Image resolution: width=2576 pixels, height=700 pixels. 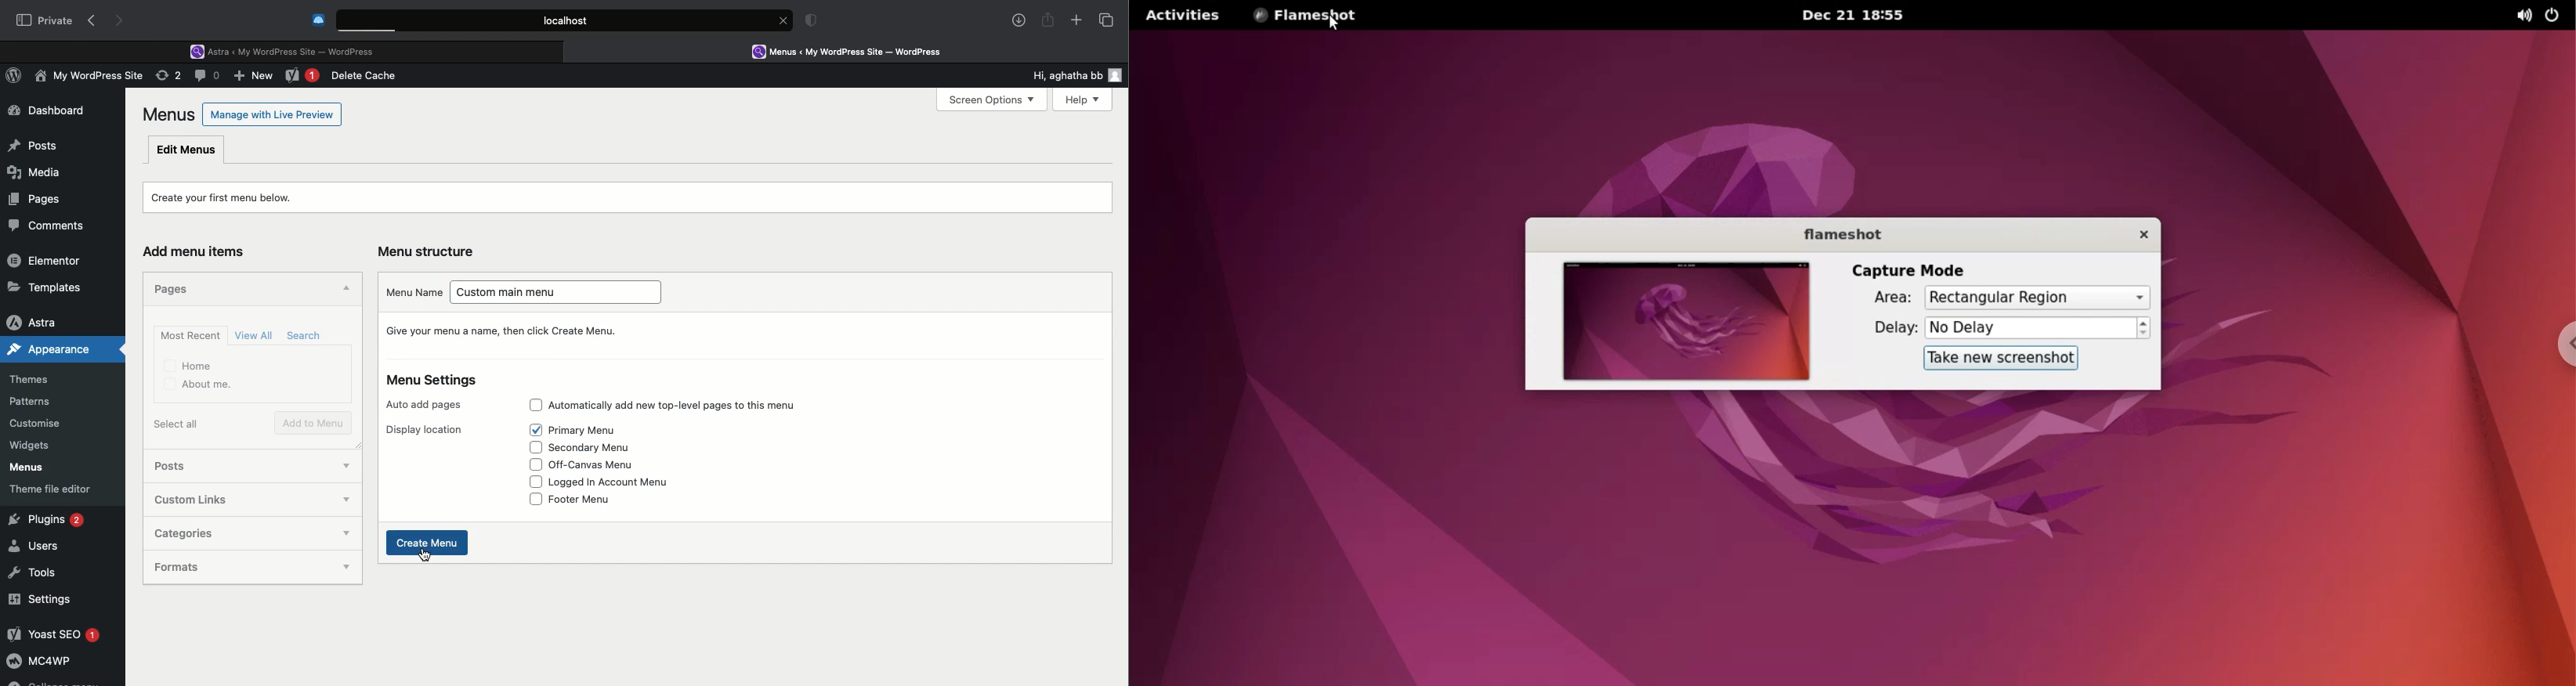 I want to click on Comments, so click(x=53, y=226).